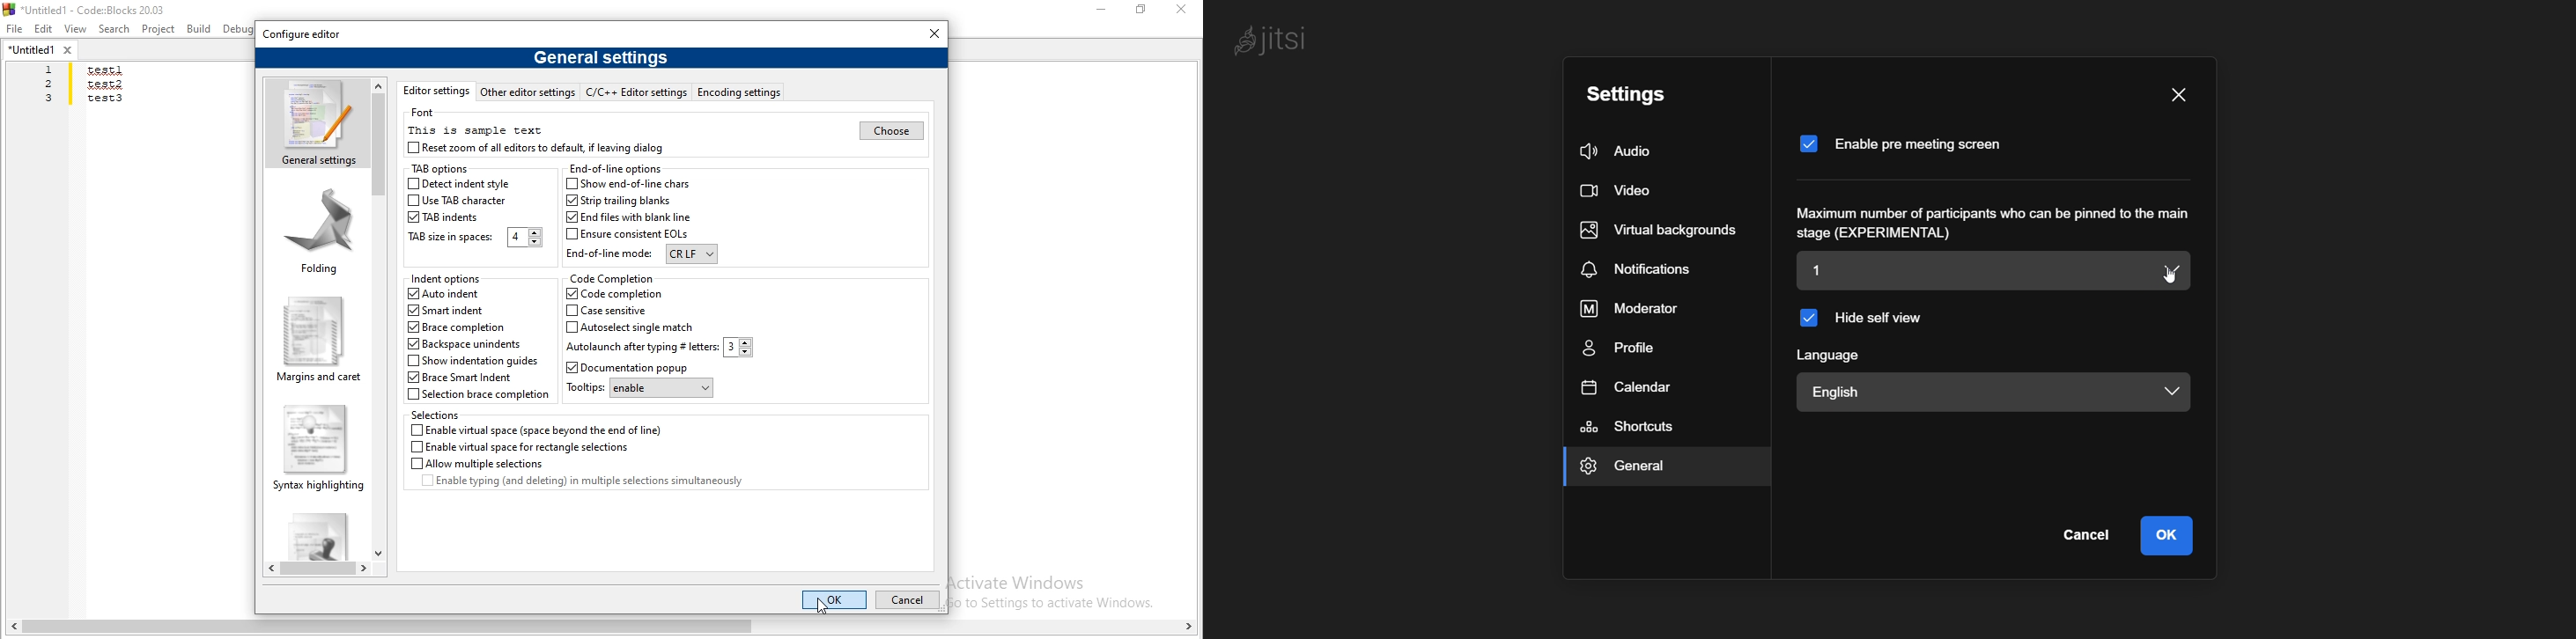 The width and height of the screenshot is (2576, 644). I want to click on View , so click(76, 28).